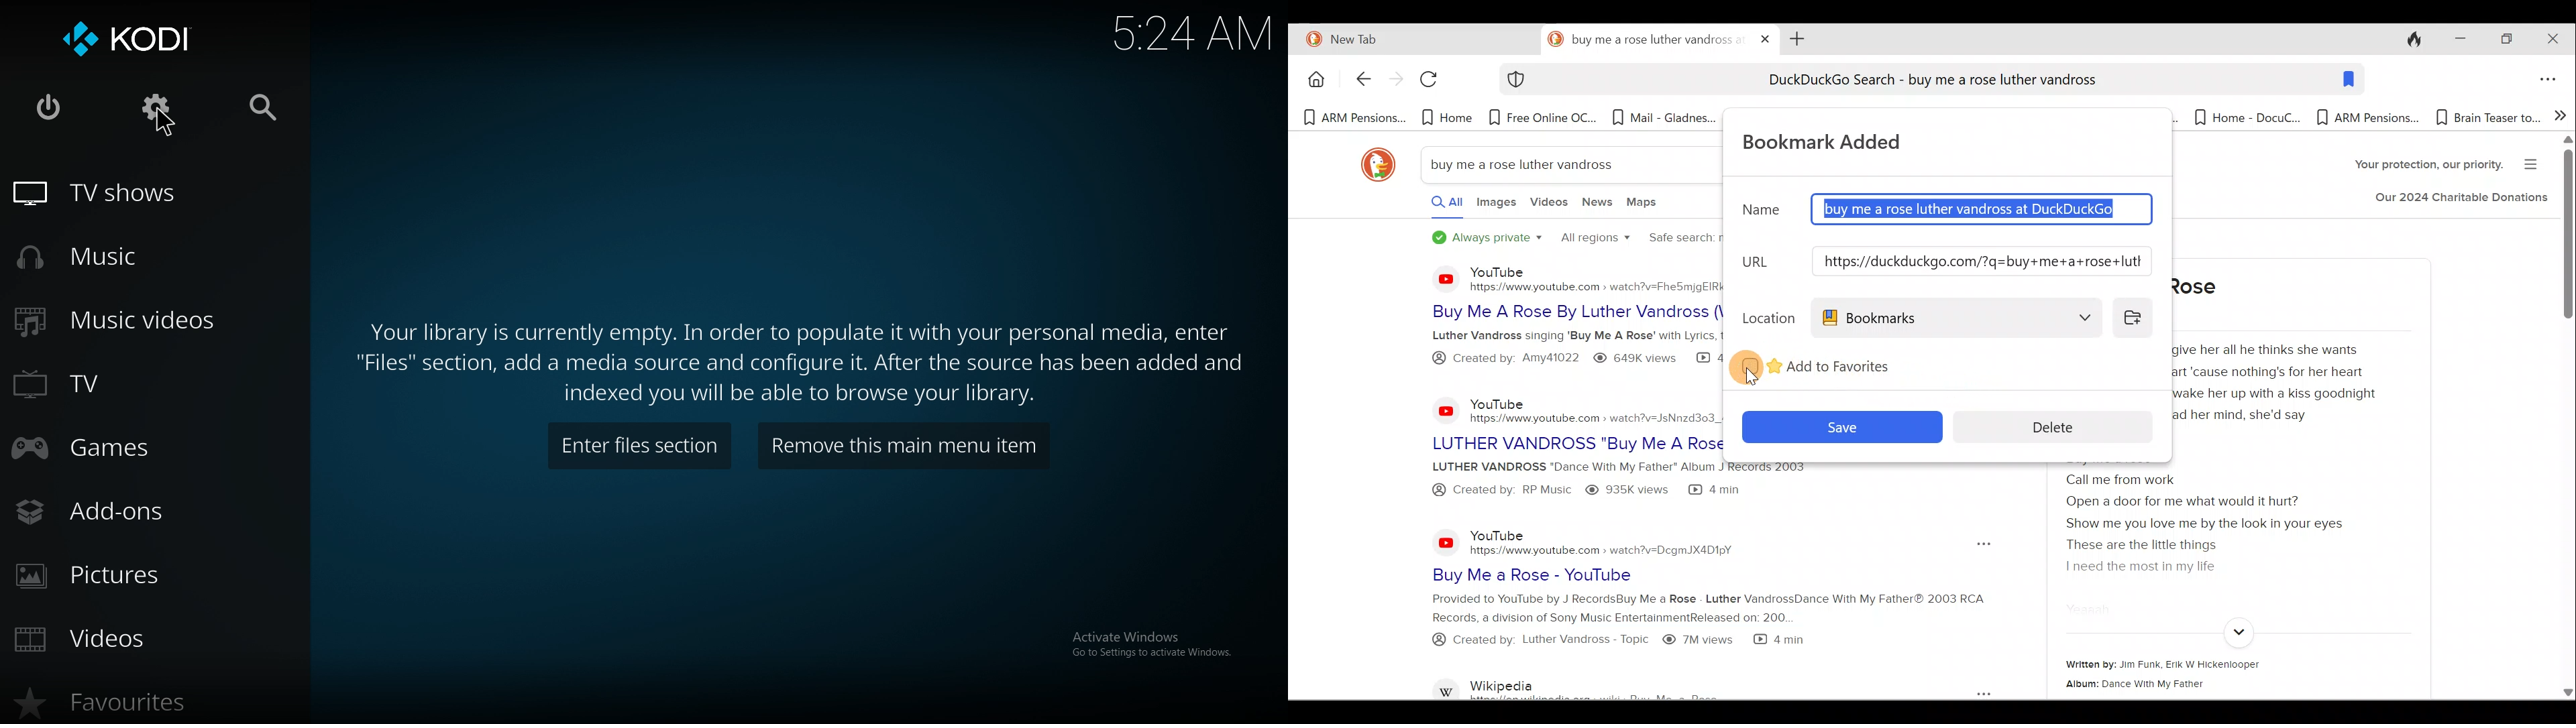  I want to click on Pop out, so click(1969, 692).